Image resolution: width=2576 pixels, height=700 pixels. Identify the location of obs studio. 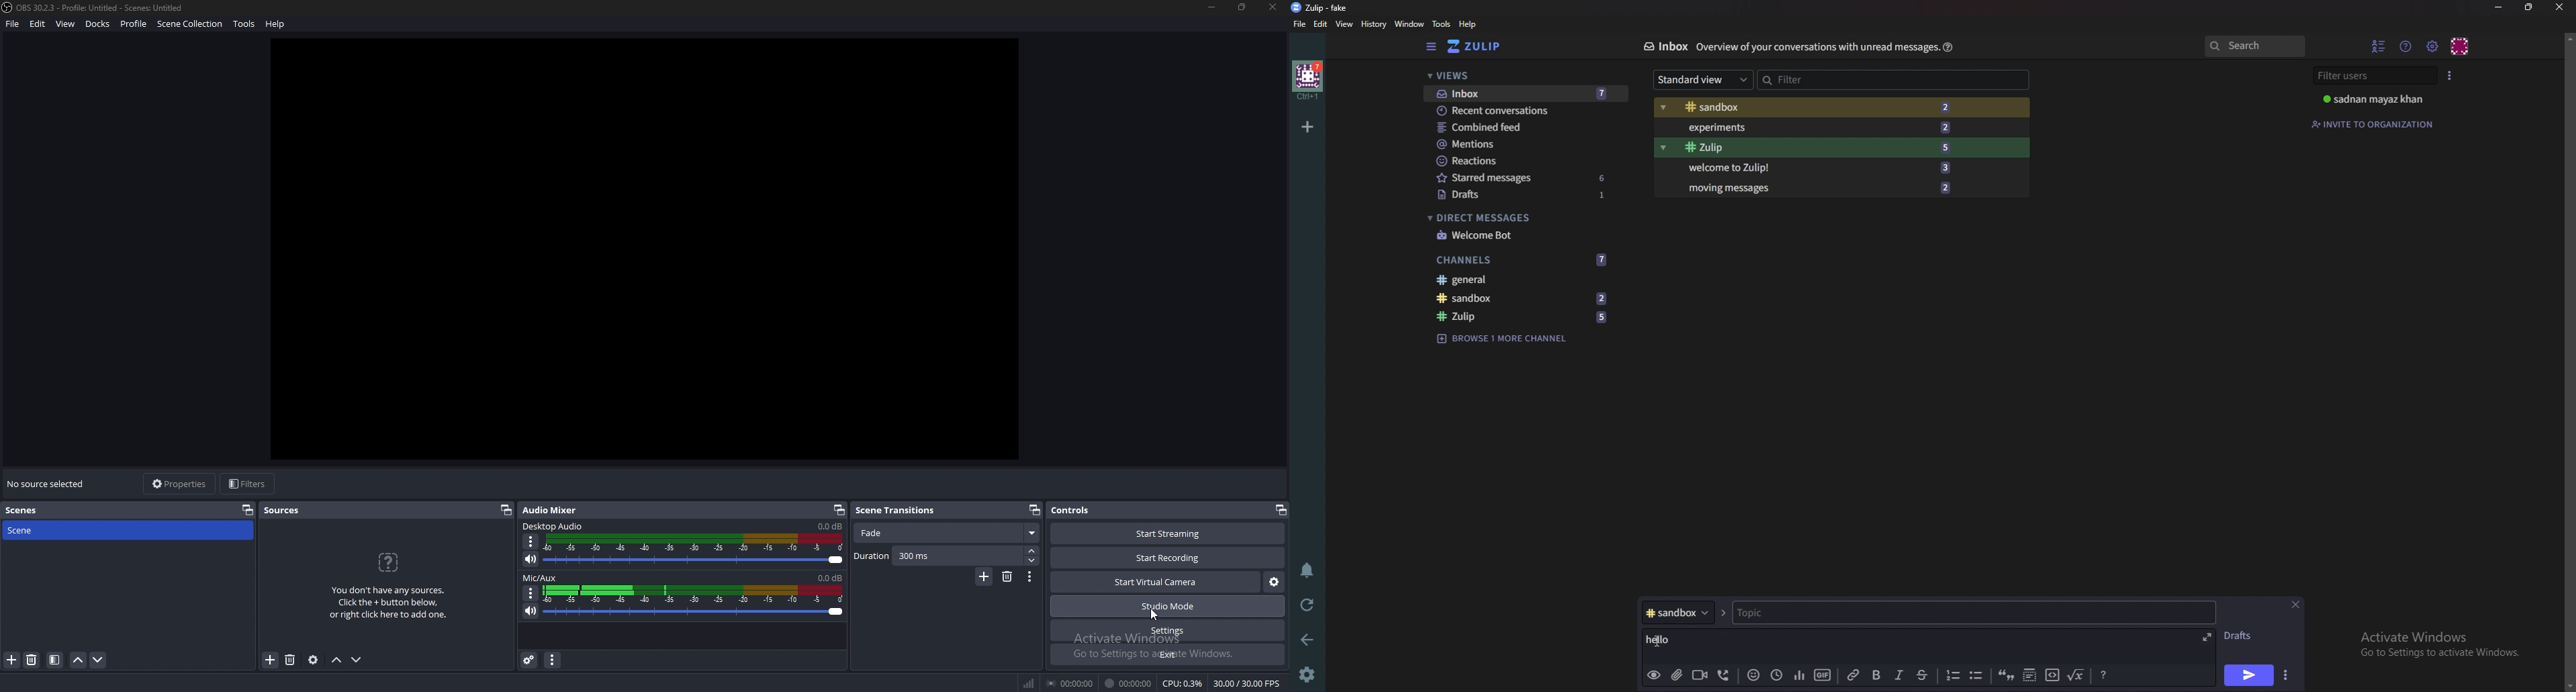
(8, 7).